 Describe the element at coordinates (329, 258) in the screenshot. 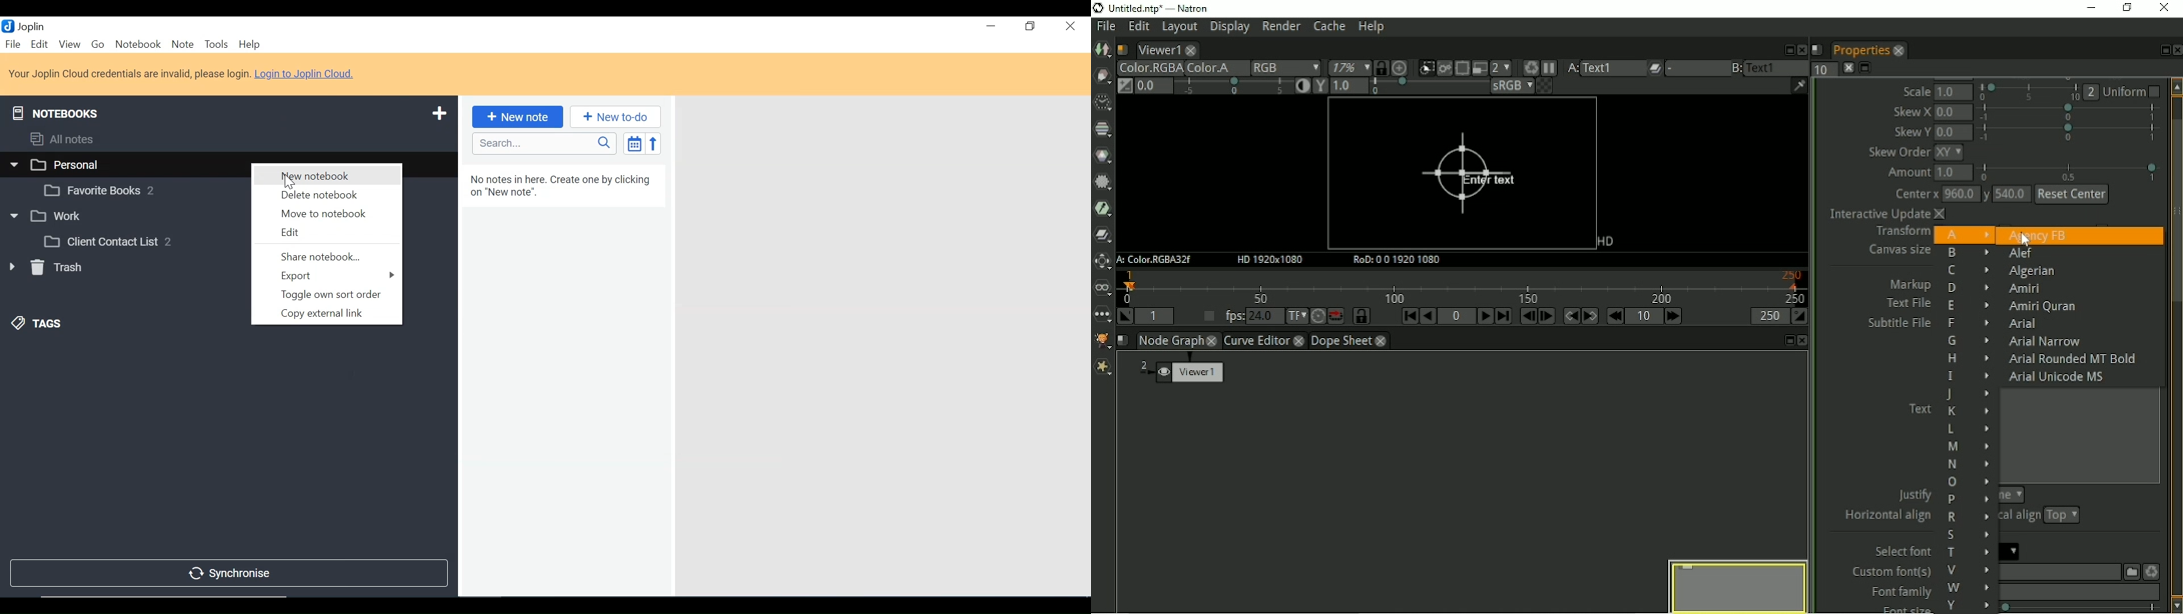

I see `Share notebook` at that location.